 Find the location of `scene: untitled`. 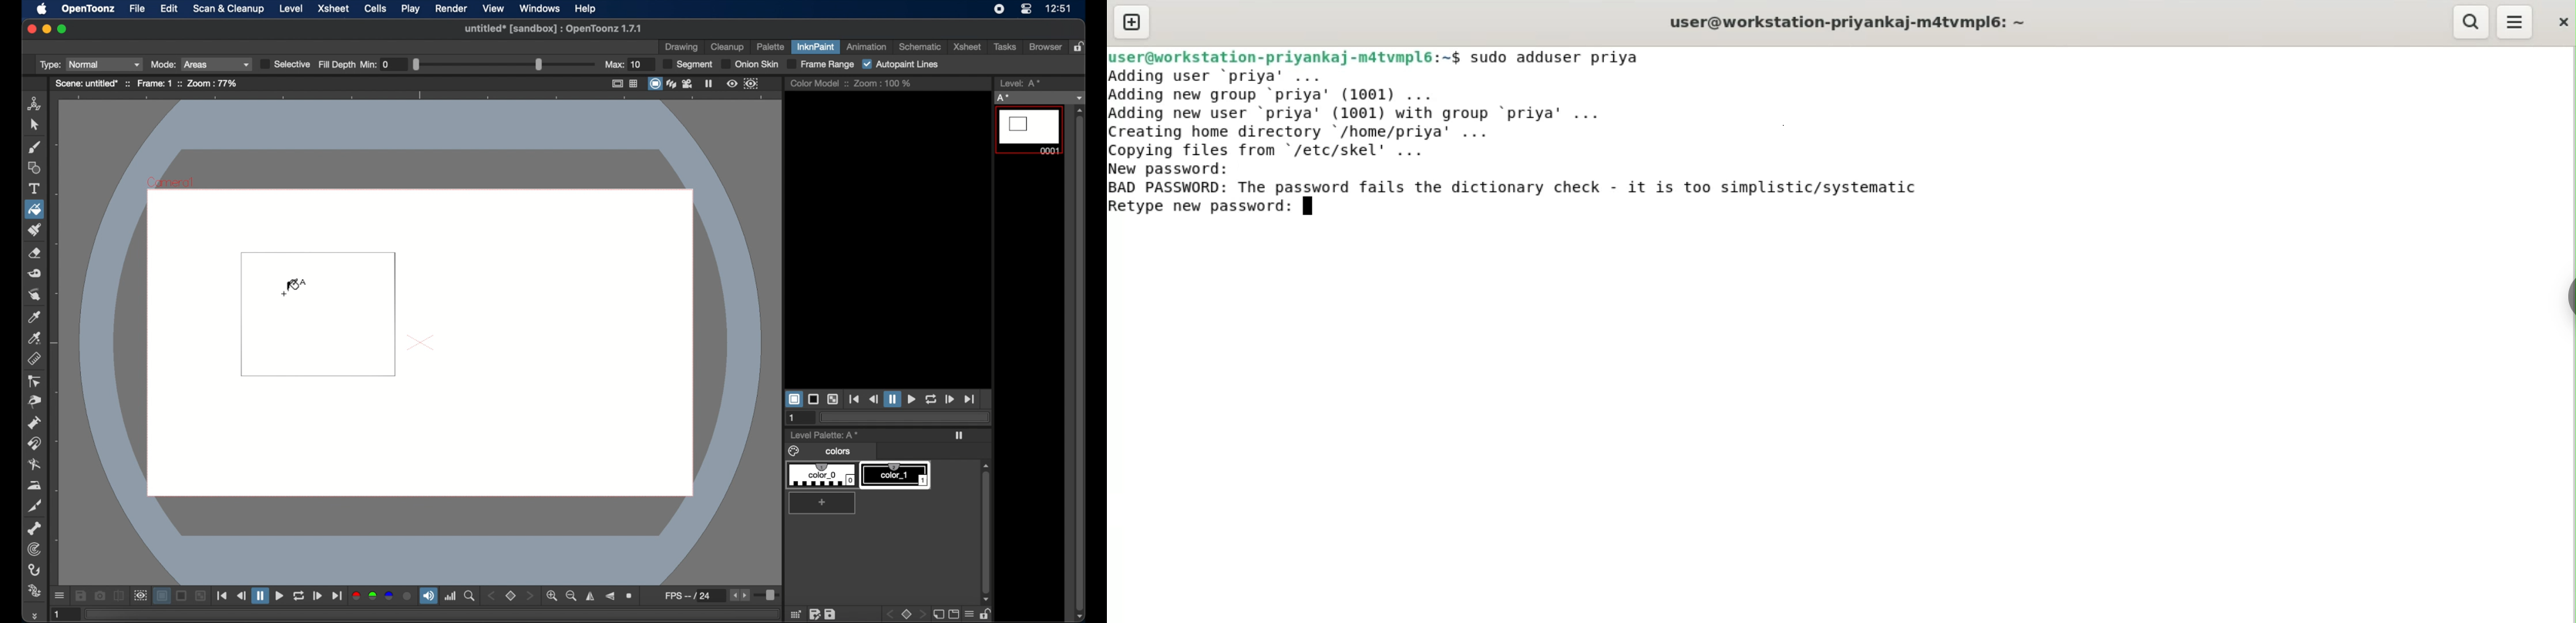

scene: untitled is located at coordinates (91, 83).